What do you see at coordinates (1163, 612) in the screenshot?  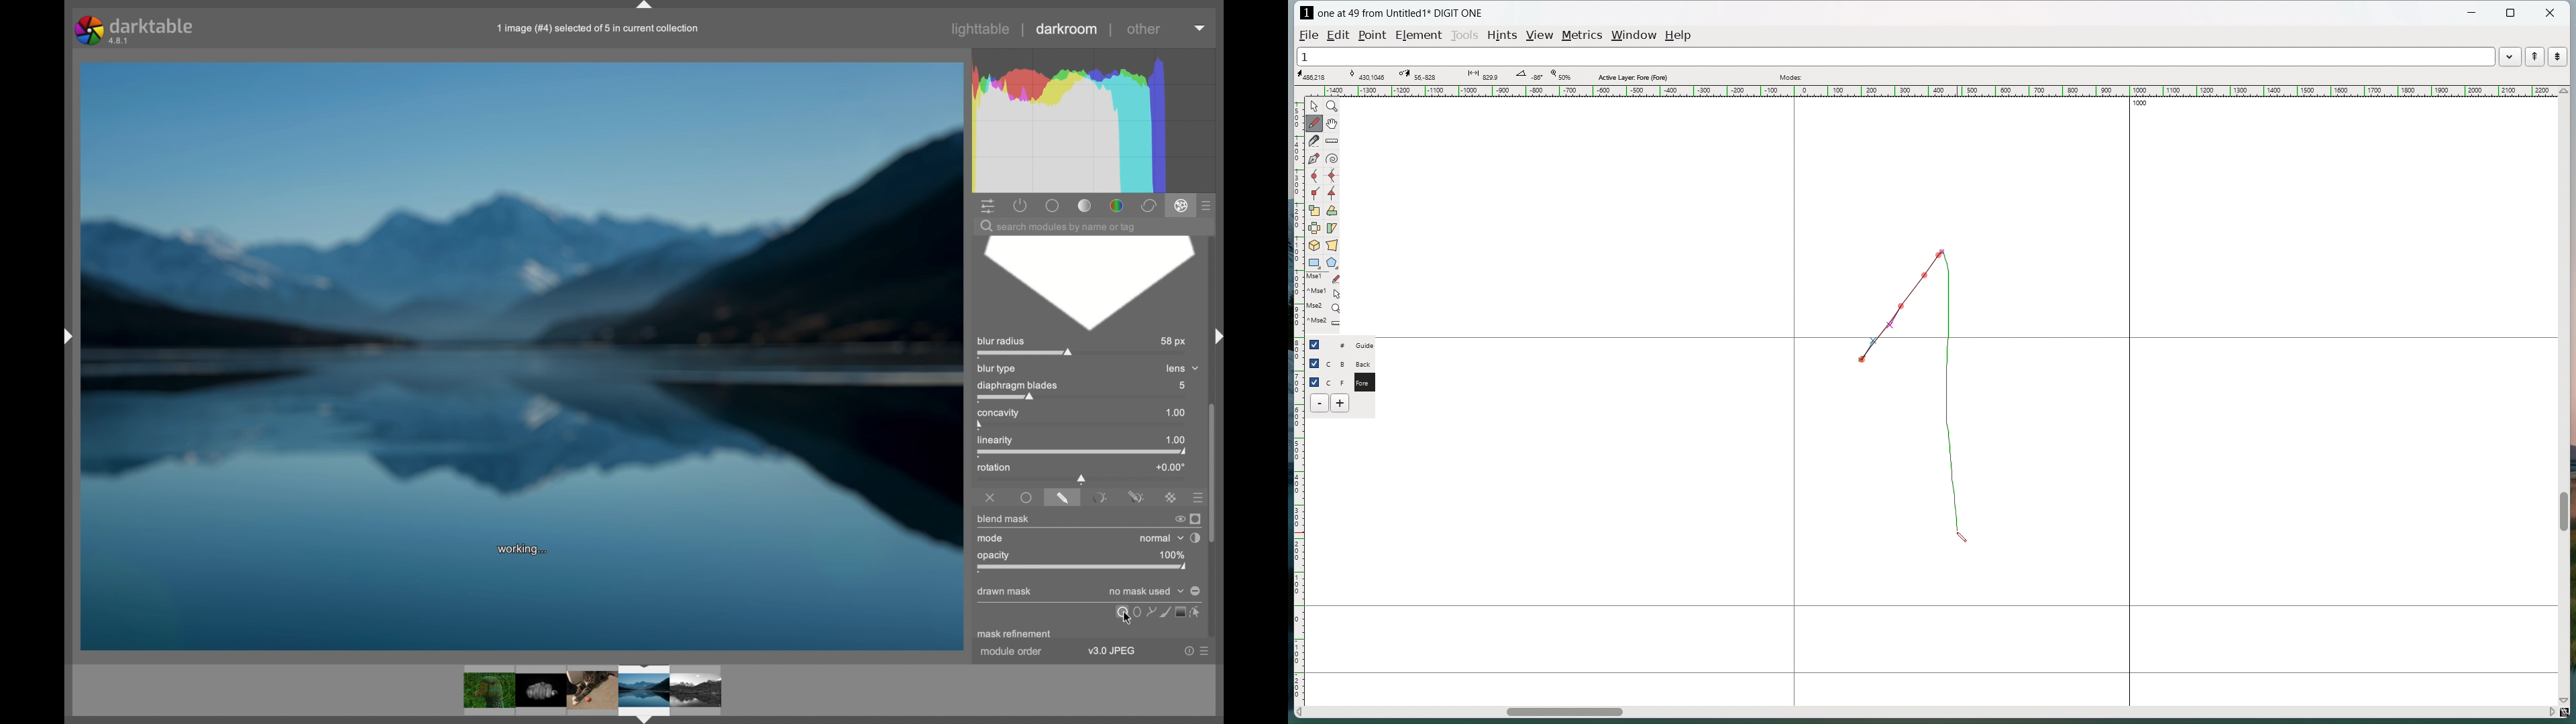 I see `icon` at bounding box center [1163, 612].